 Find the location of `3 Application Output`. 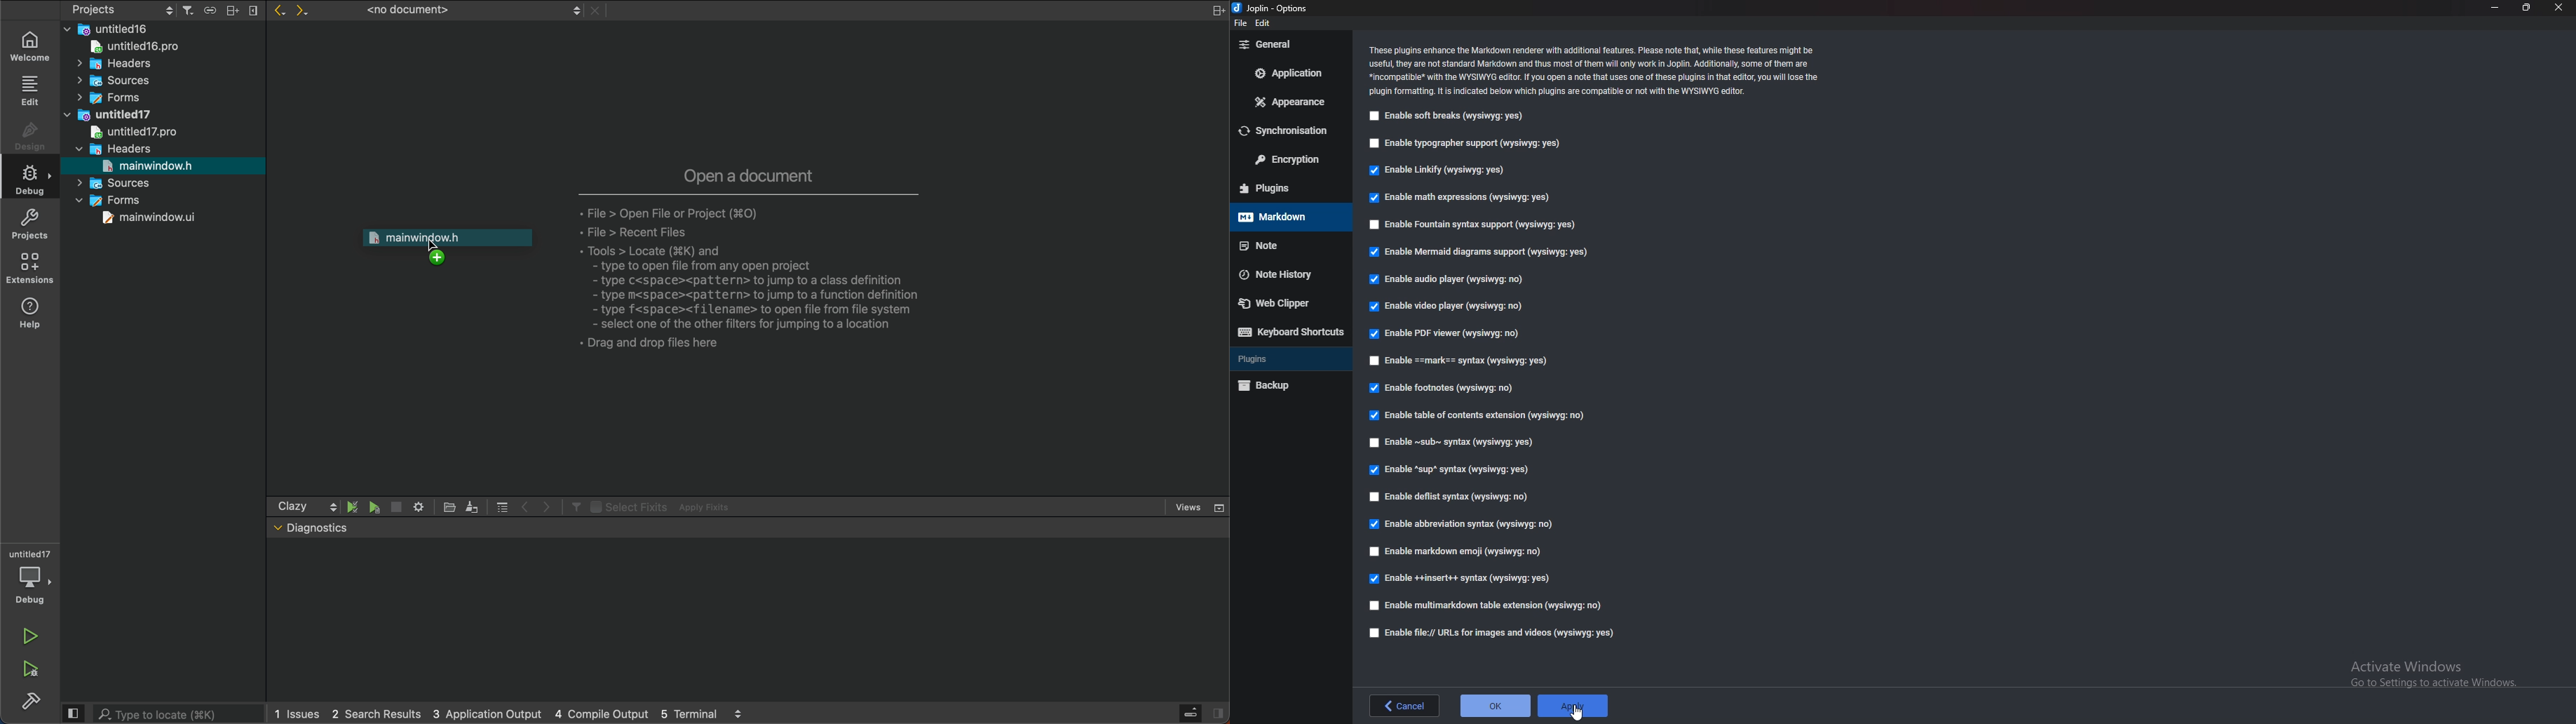

3 Application Output is located at coordinates (485, 712).